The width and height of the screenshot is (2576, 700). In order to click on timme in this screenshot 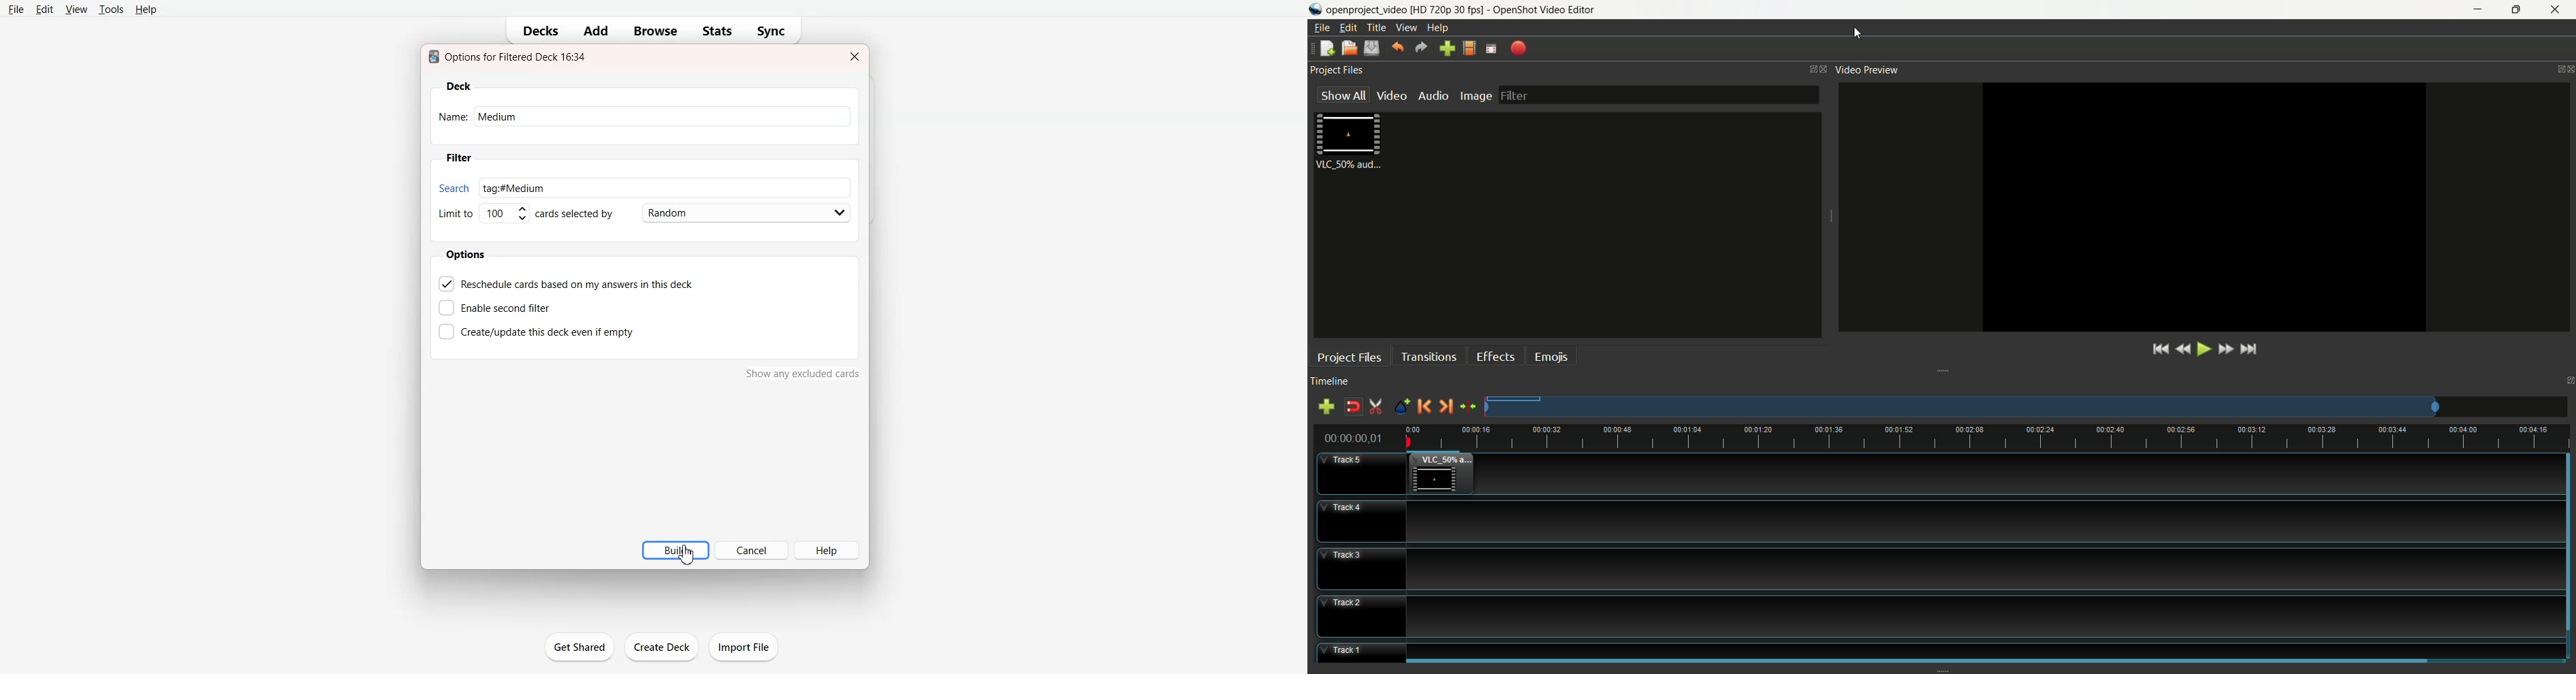, I will do `click(1358, 439)`.